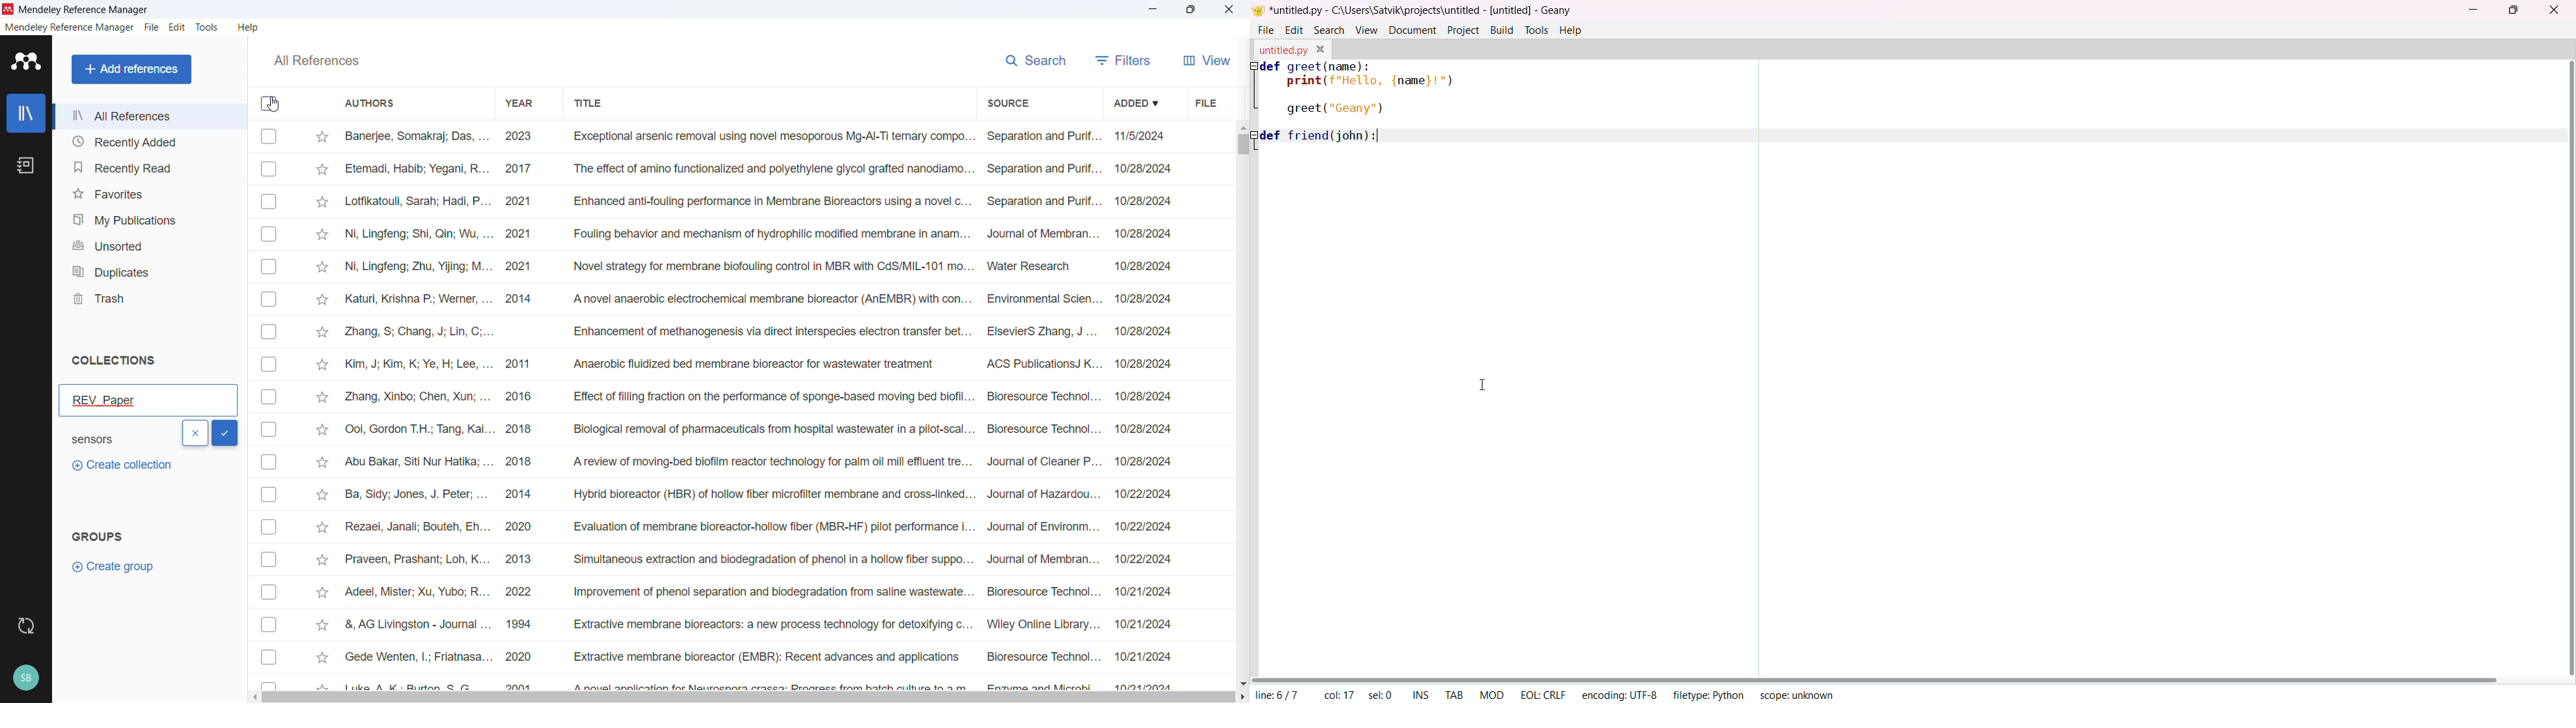 The width and height of the screenshot is (2576, 728). Describe the element at coordinates (371, 103) in the screenshot. I see `Authors` at that location.